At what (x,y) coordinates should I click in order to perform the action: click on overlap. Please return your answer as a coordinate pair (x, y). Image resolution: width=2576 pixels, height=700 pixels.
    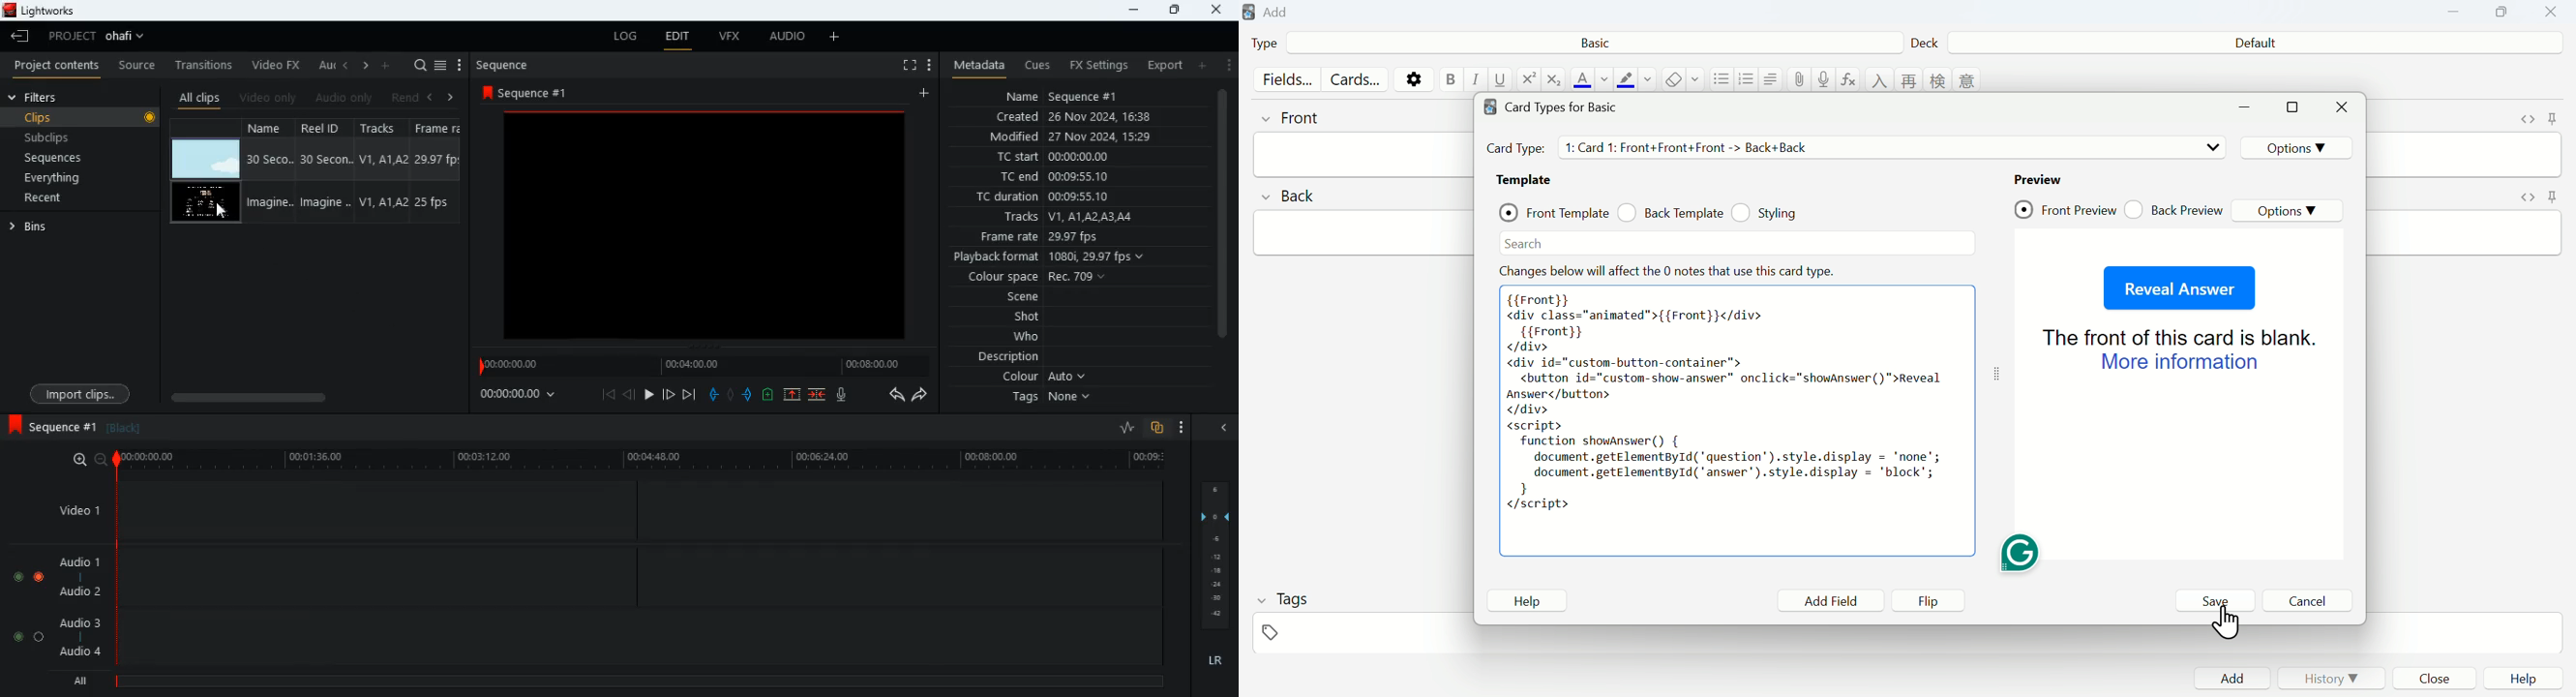
    Looking at the image, I should click on (1158, 429).